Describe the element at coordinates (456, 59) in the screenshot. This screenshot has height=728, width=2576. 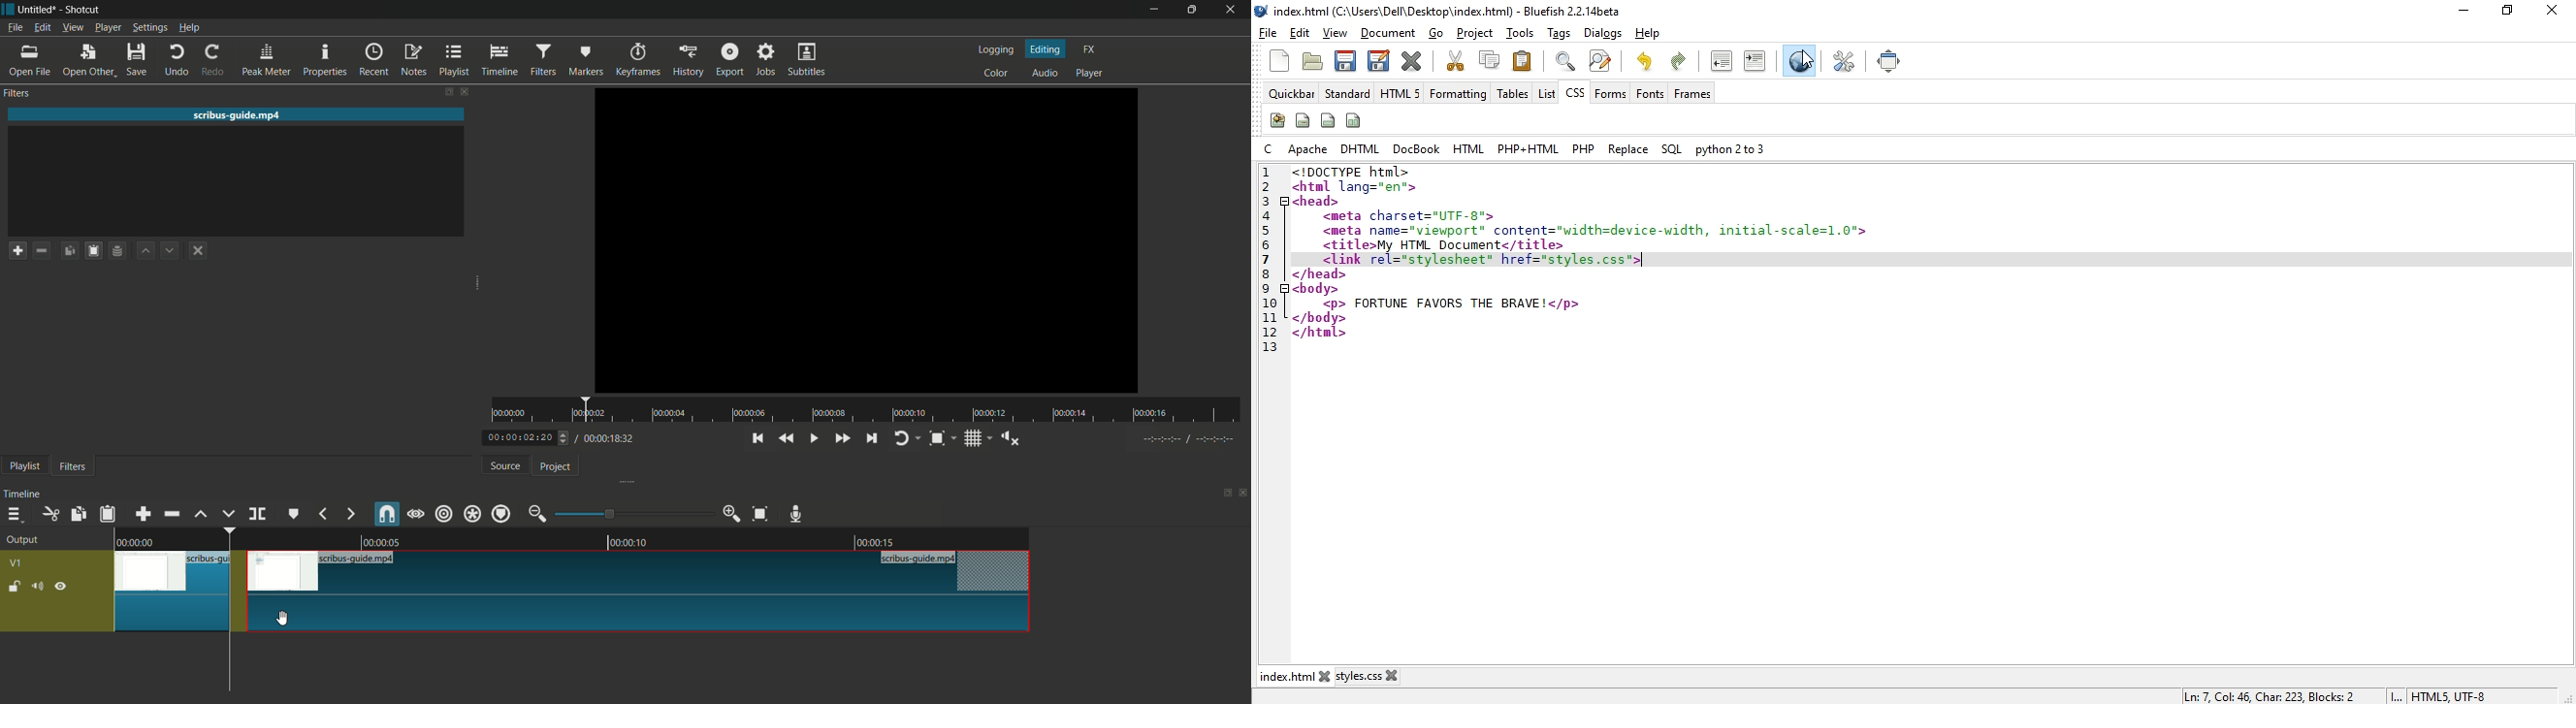
I see `playlist` at that location.